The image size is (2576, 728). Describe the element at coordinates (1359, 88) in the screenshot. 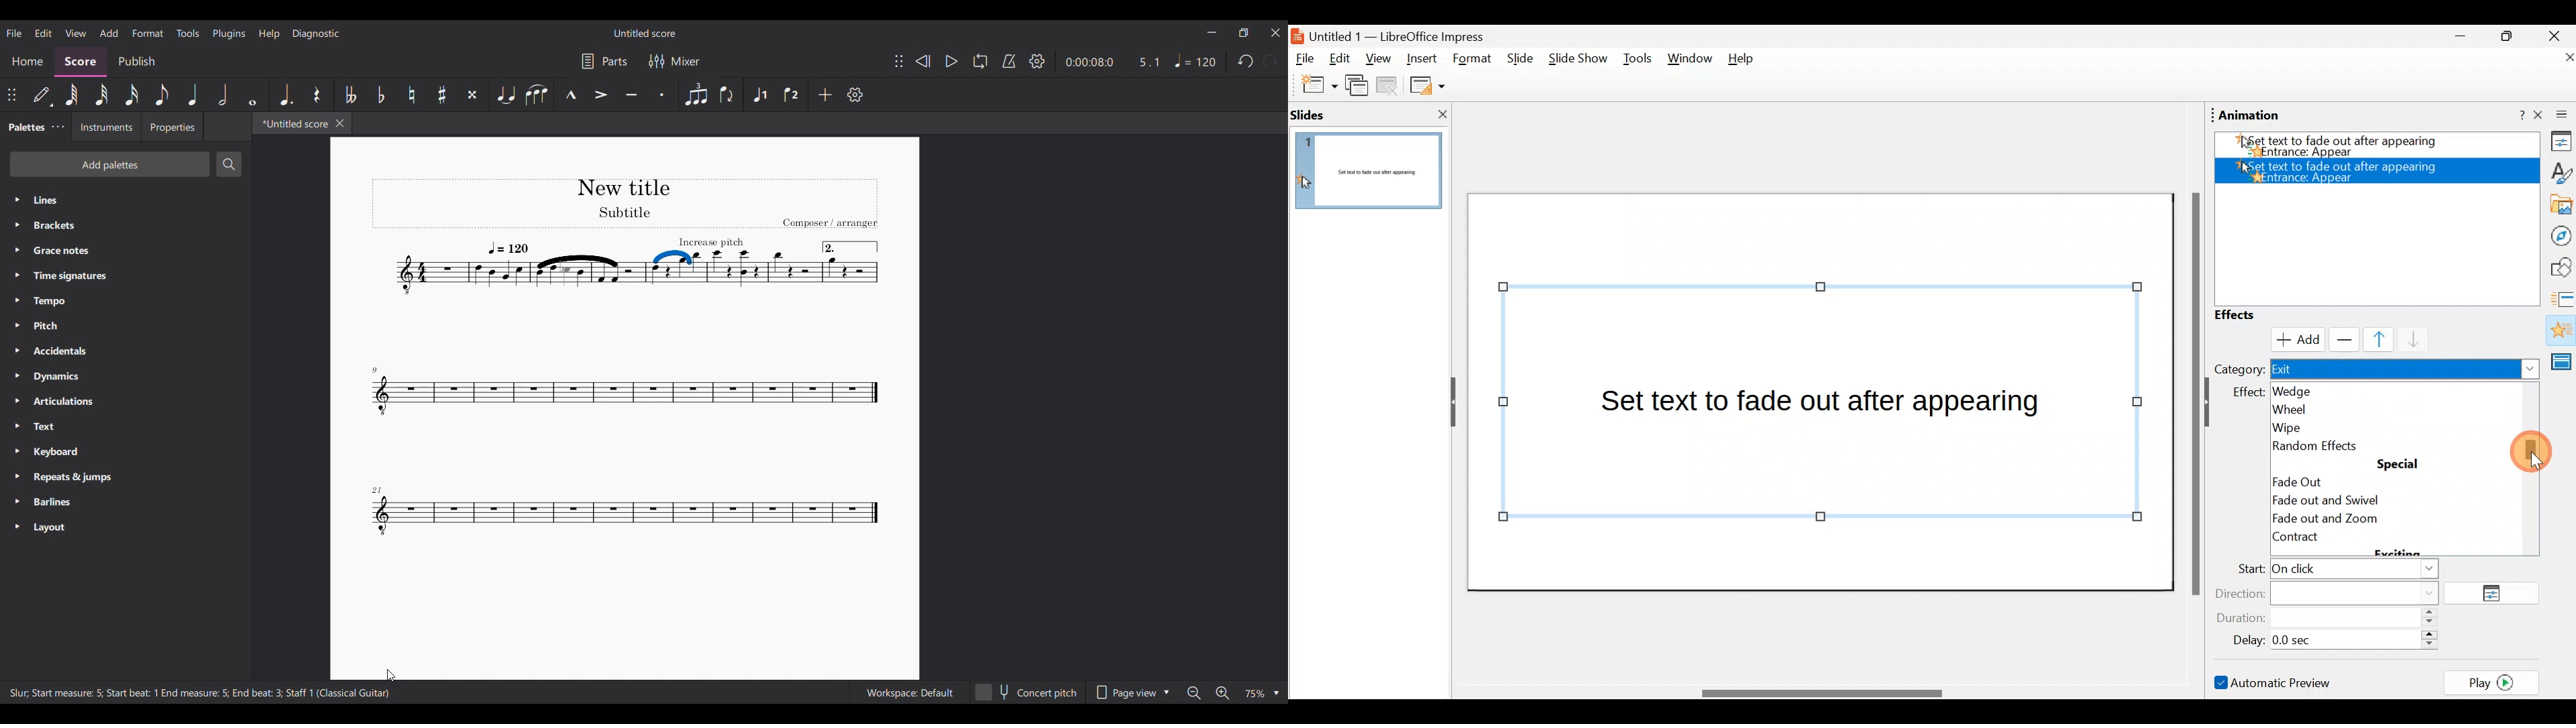

I see `Duplicate slide` at that location.